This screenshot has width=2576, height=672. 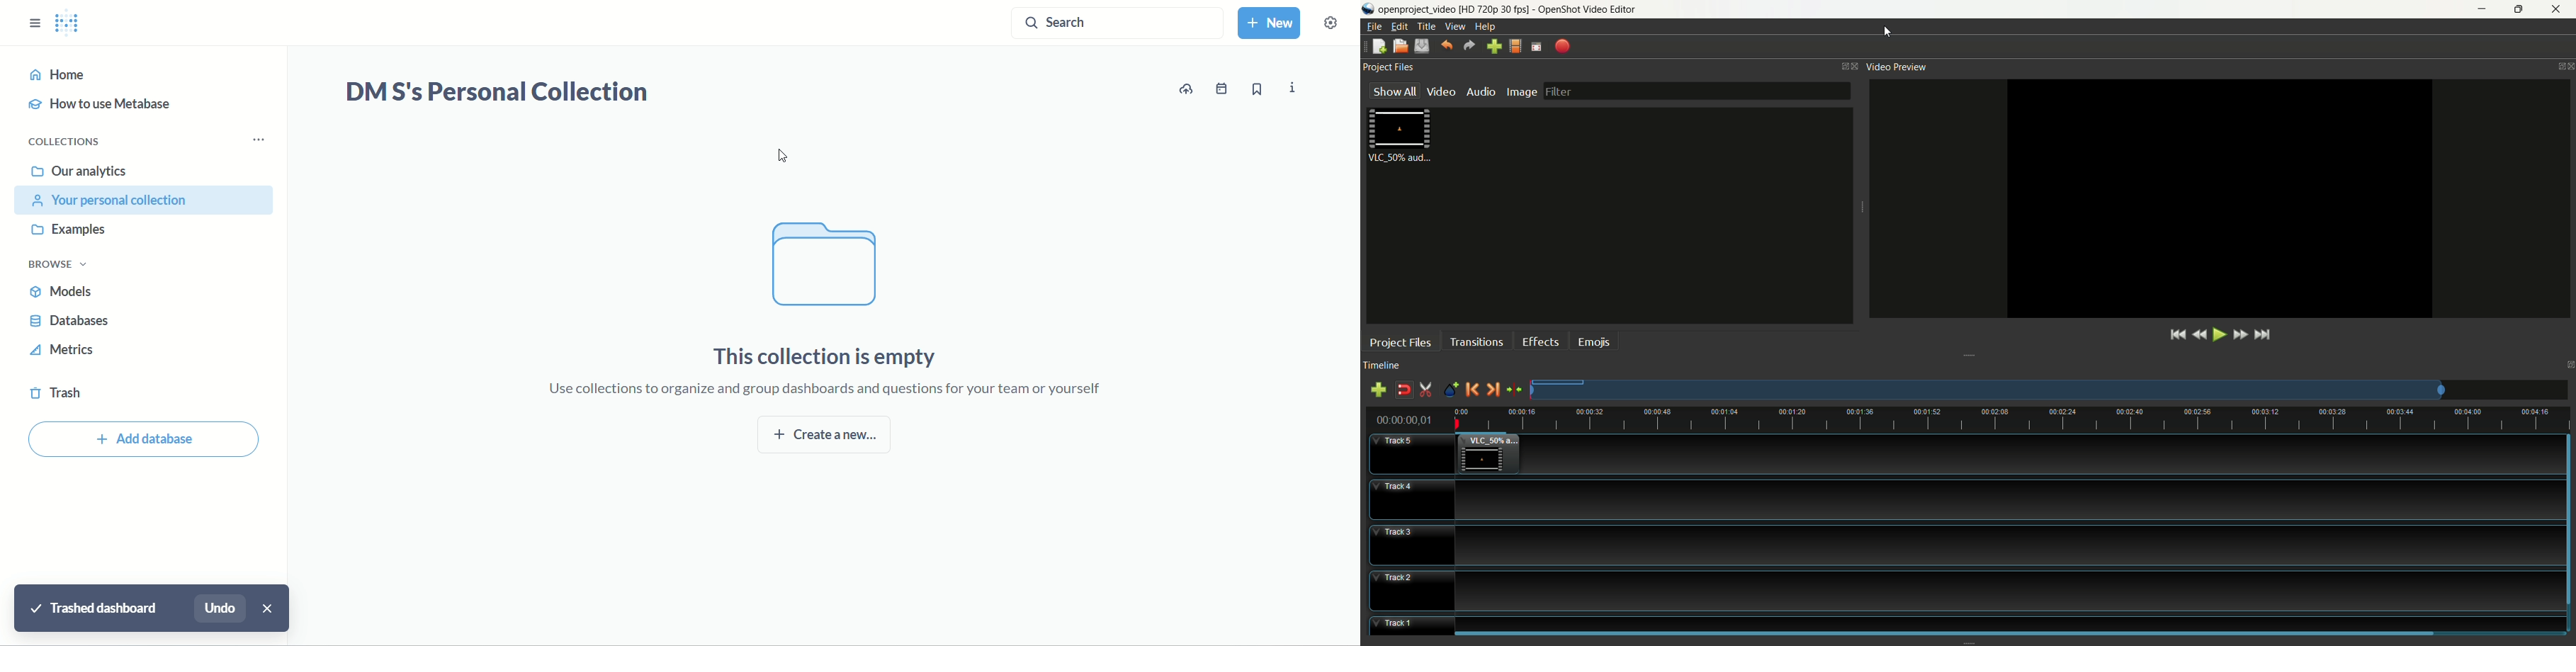 I want to click on minimize, so click(x=2480, y=10).